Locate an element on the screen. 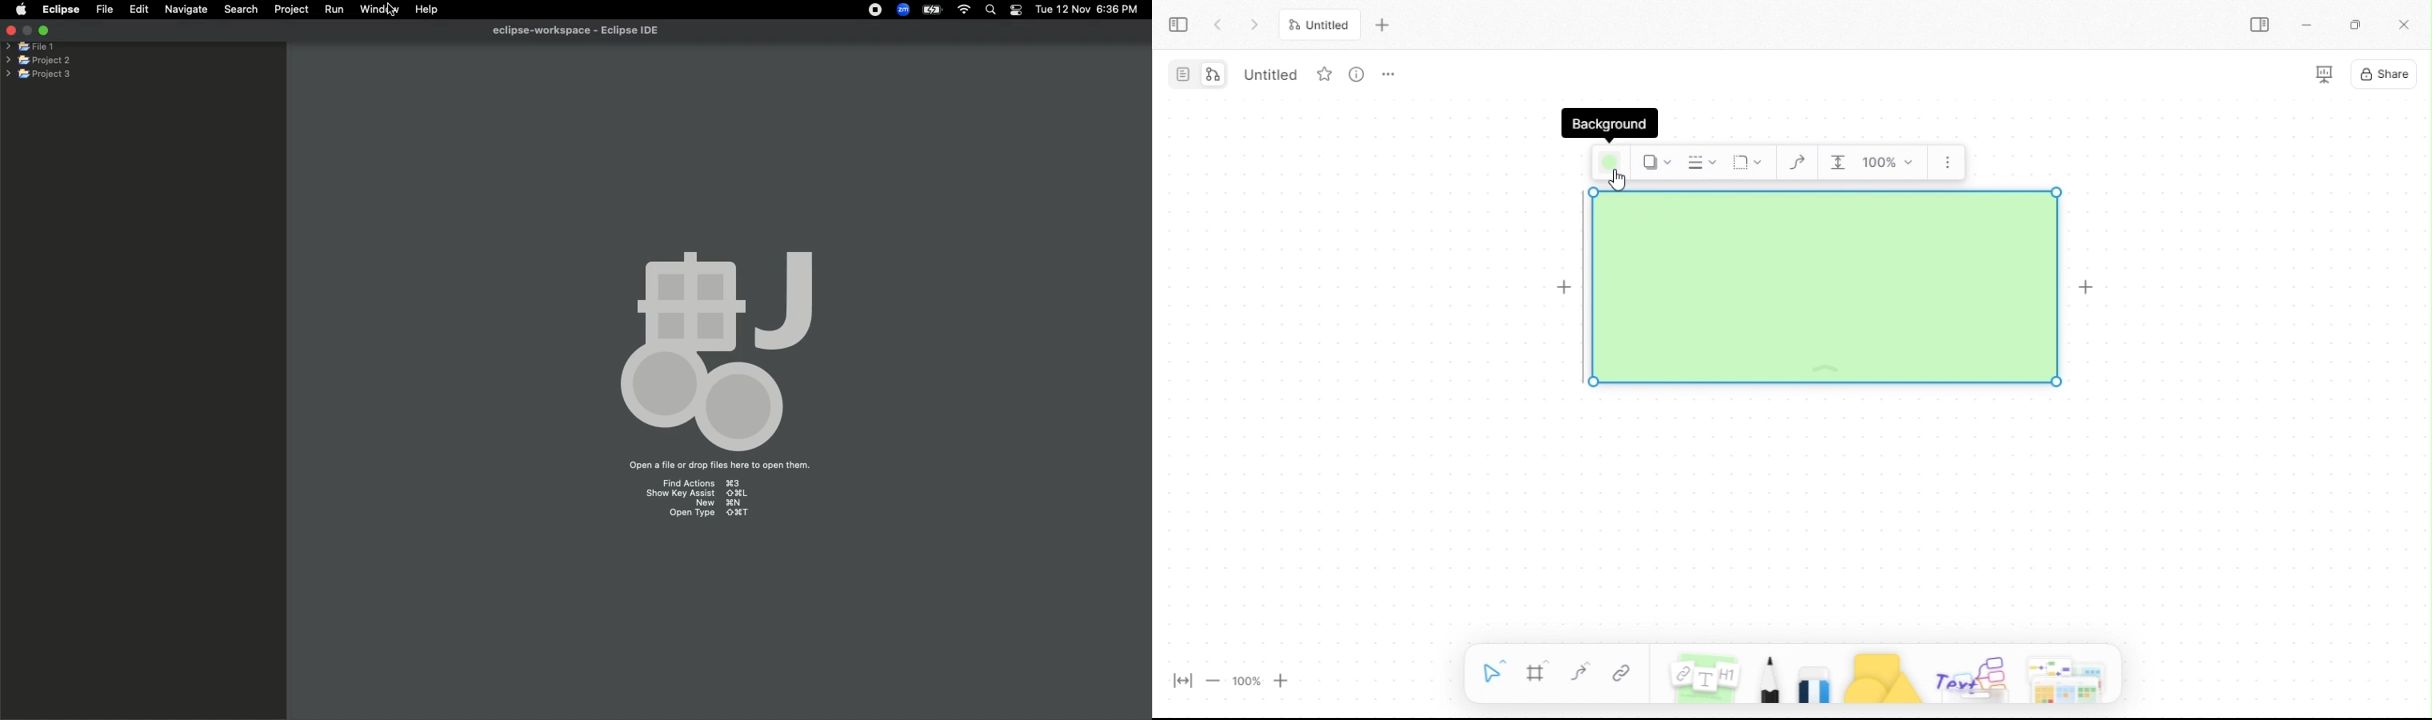 The width and height of the screenshot is (2436, 728). share is located at coordinates (2384, 73).